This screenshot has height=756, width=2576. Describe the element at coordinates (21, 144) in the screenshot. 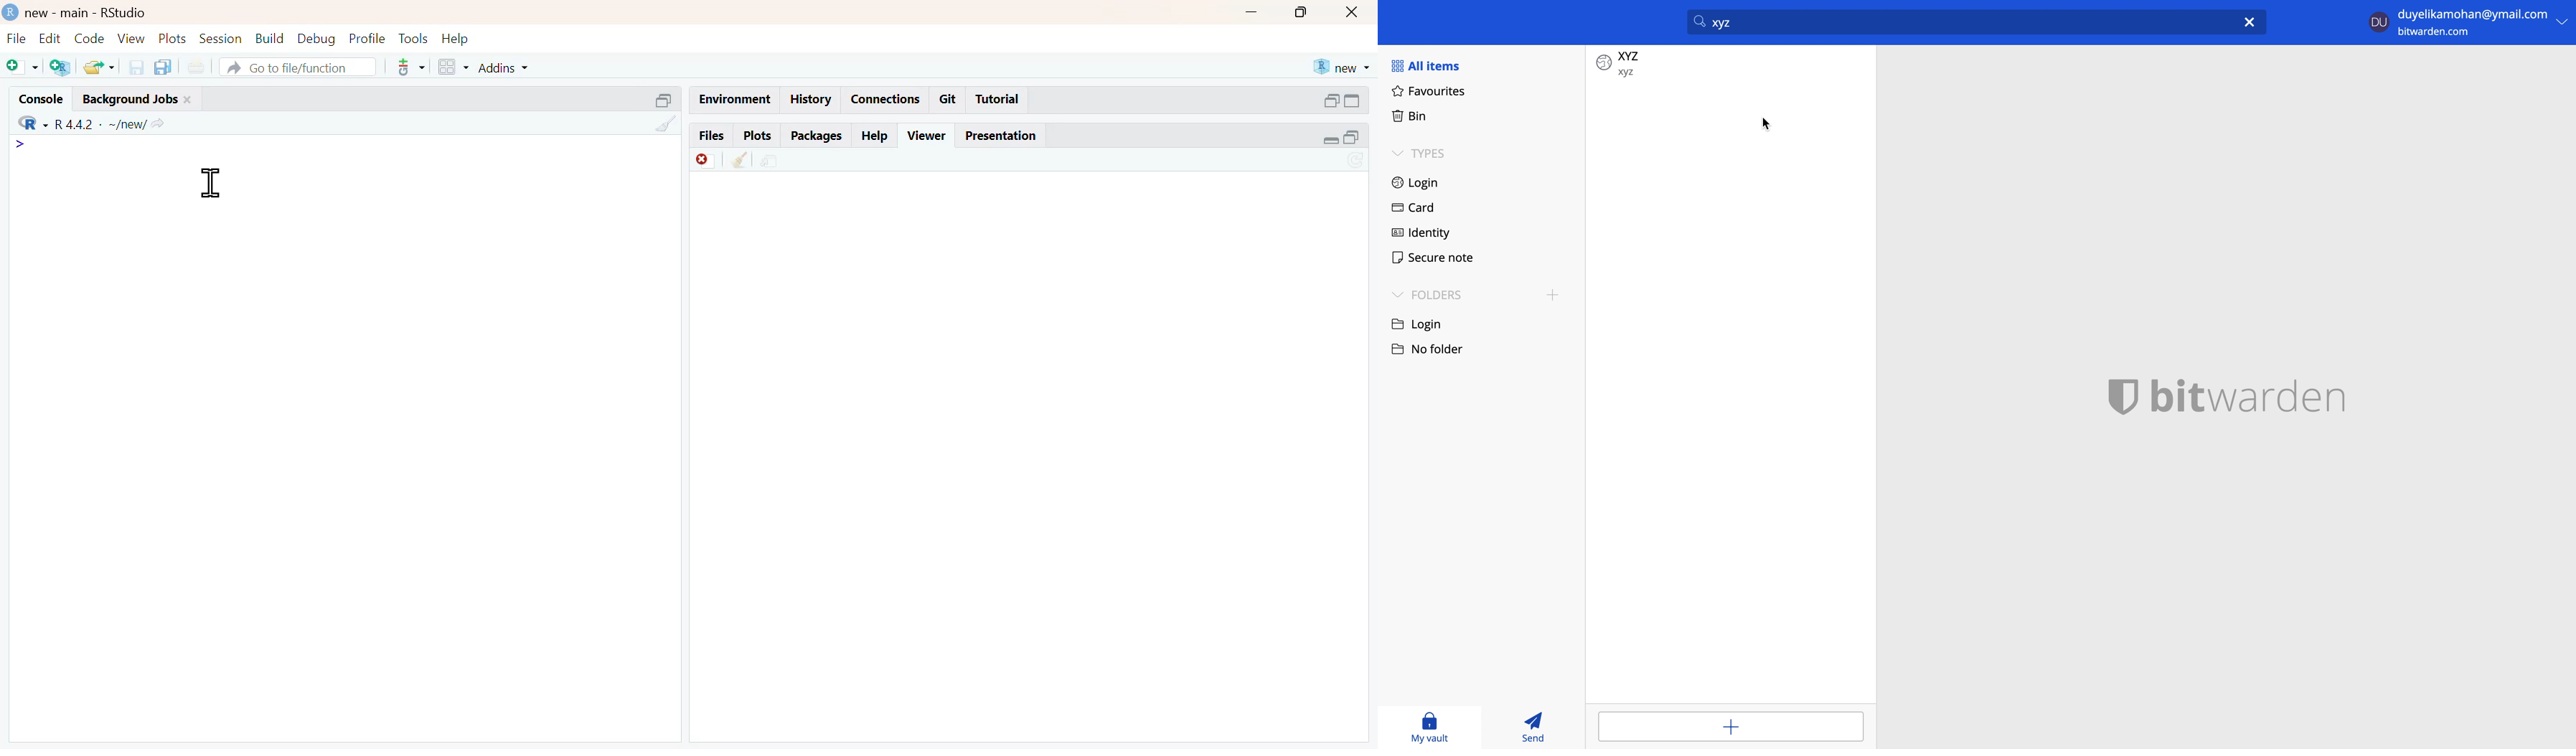

I see `>` at that location.